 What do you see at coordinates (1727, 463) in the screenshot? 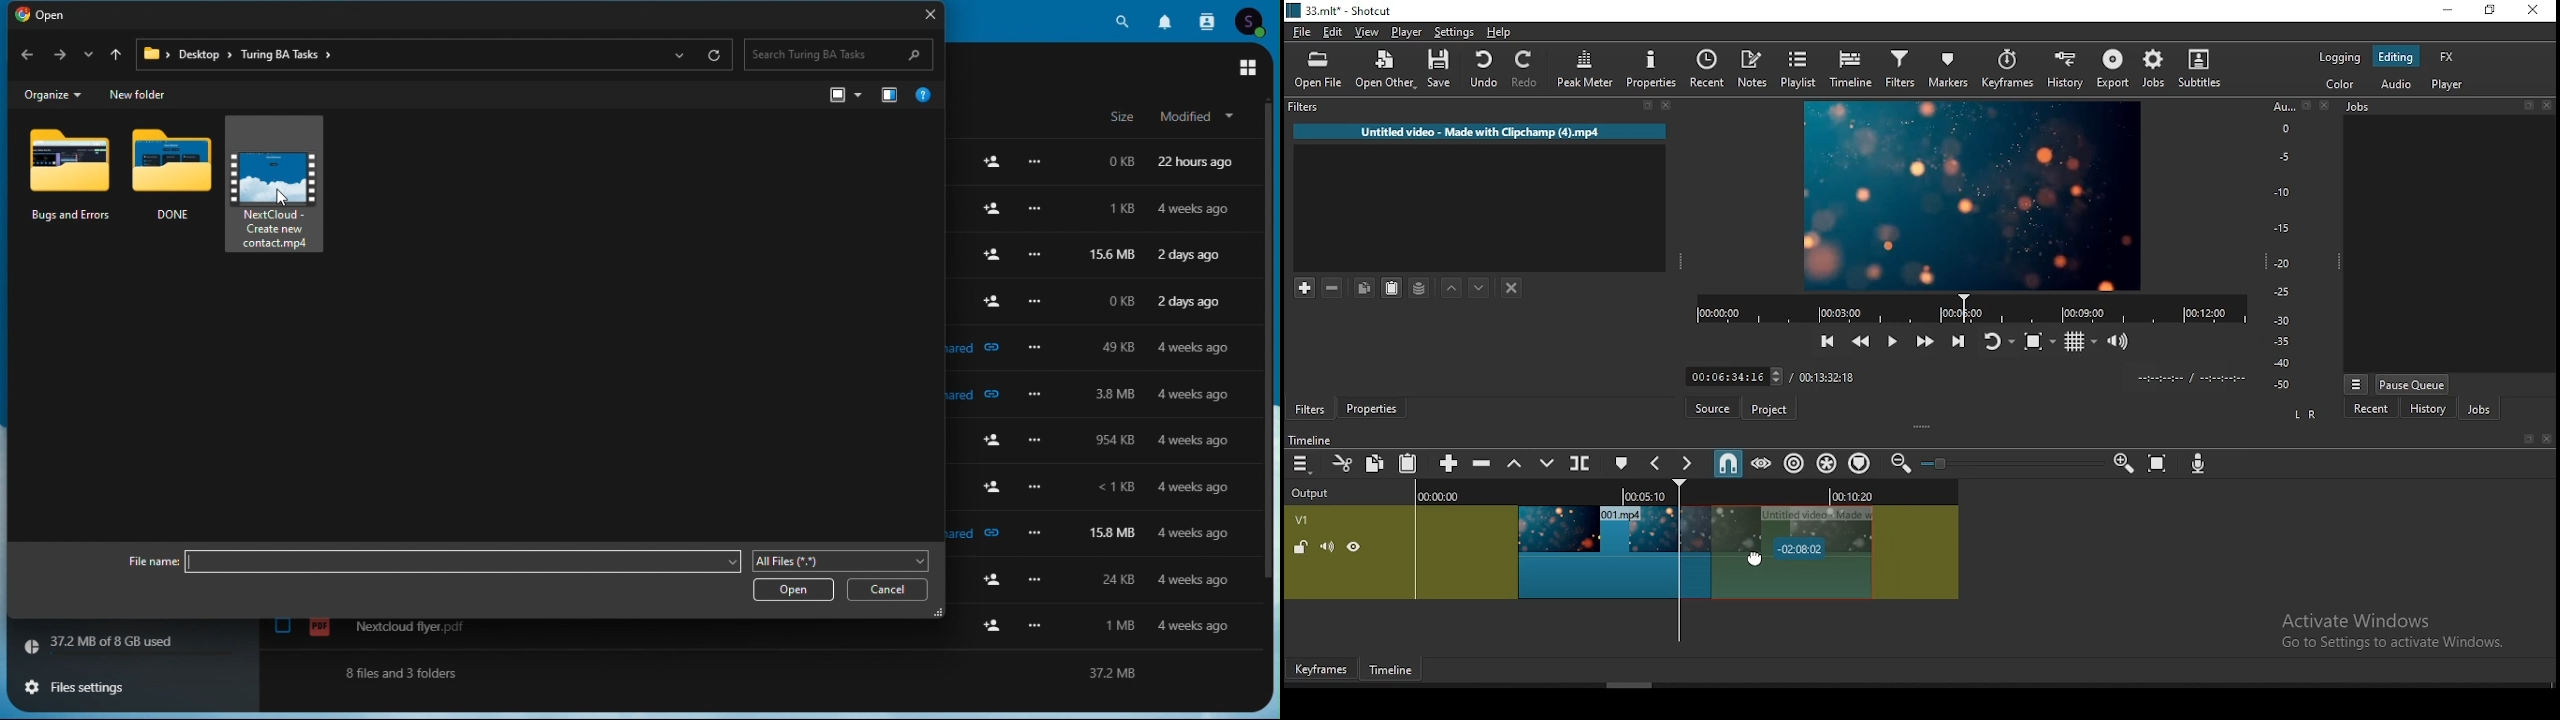
I see `snap` at bounding box center [1727, 463].